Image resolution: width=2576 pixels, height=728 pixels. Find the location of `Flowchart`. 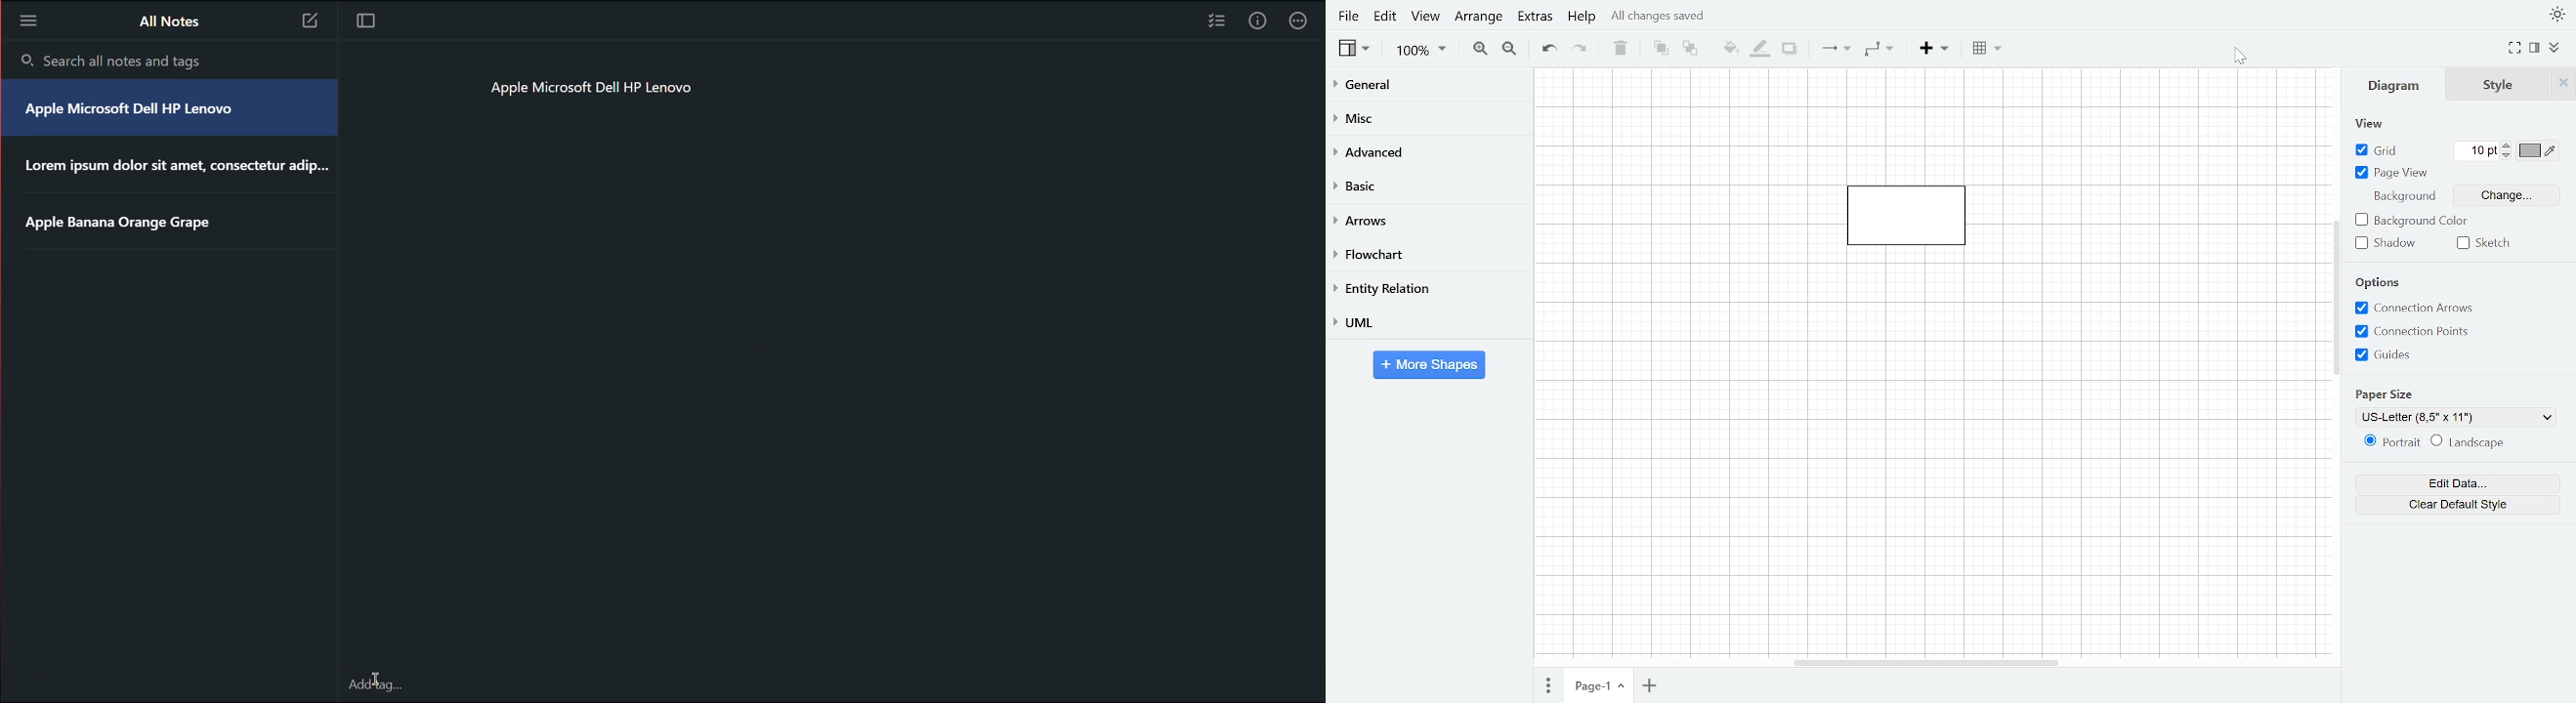

Flowchart is located at coordinates (1427, 255).